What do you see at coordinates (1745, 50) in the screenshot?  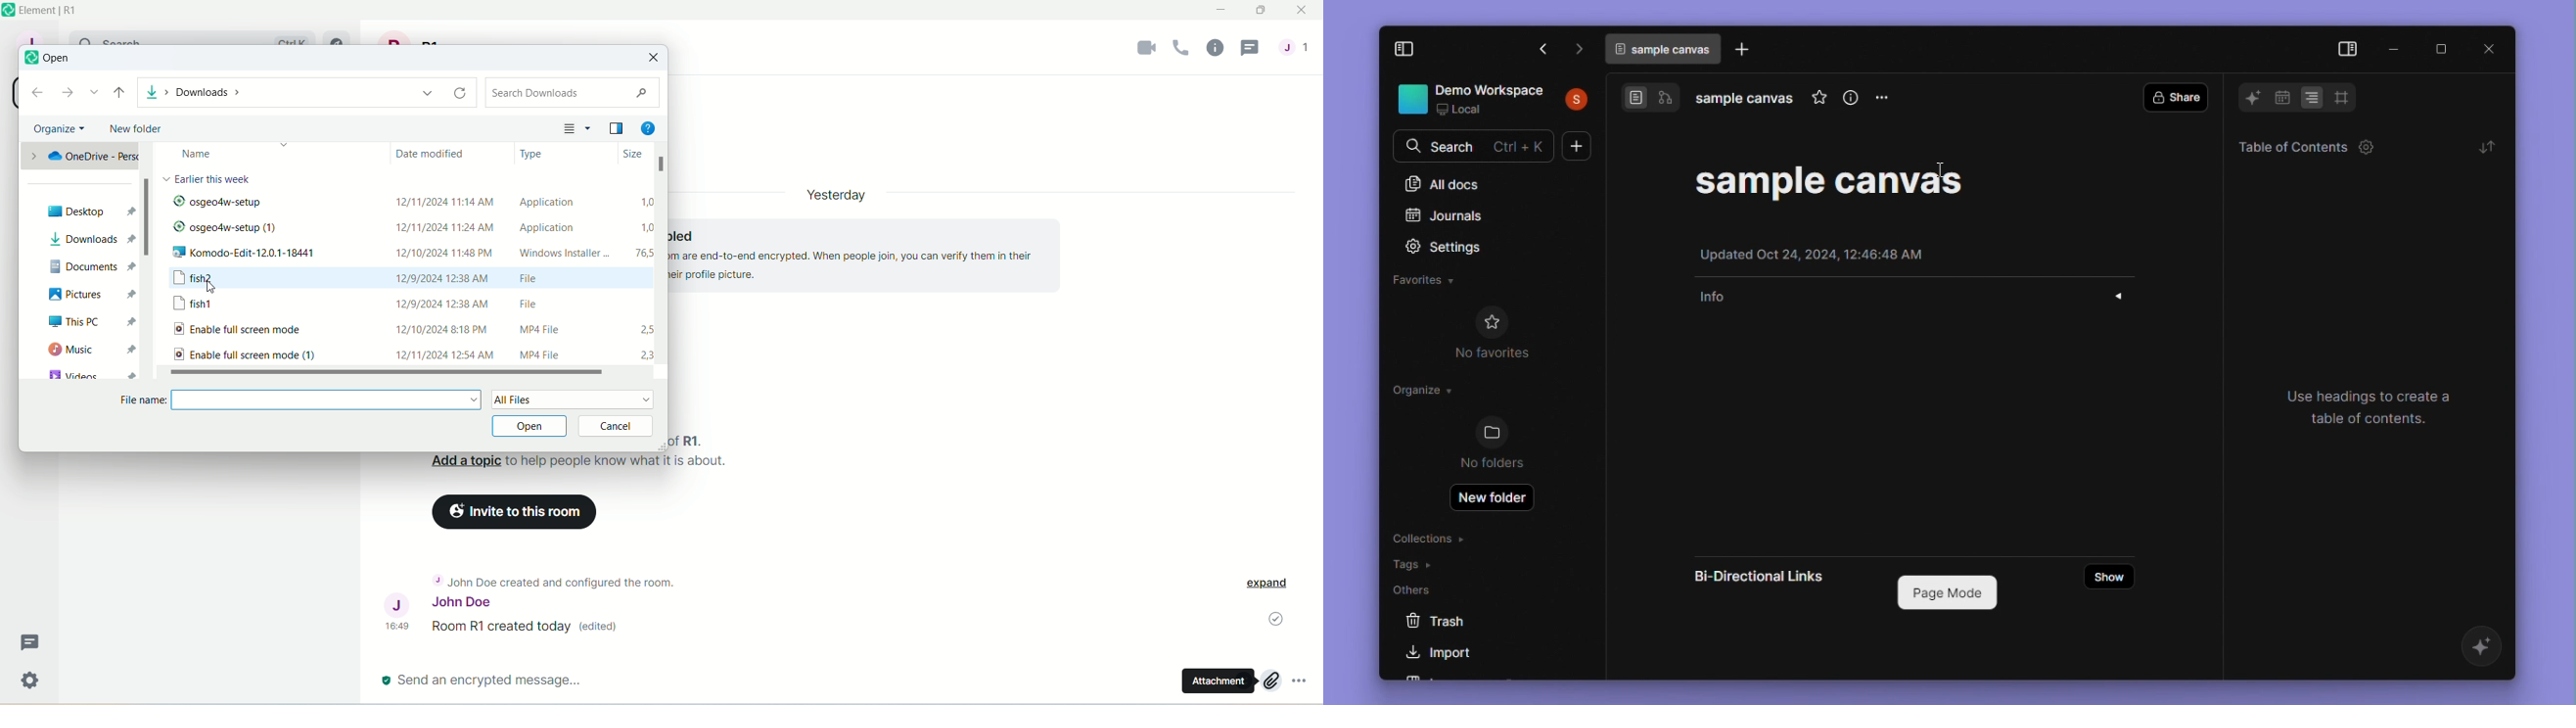 I see `new tab` at bounding box center [1745, 50].